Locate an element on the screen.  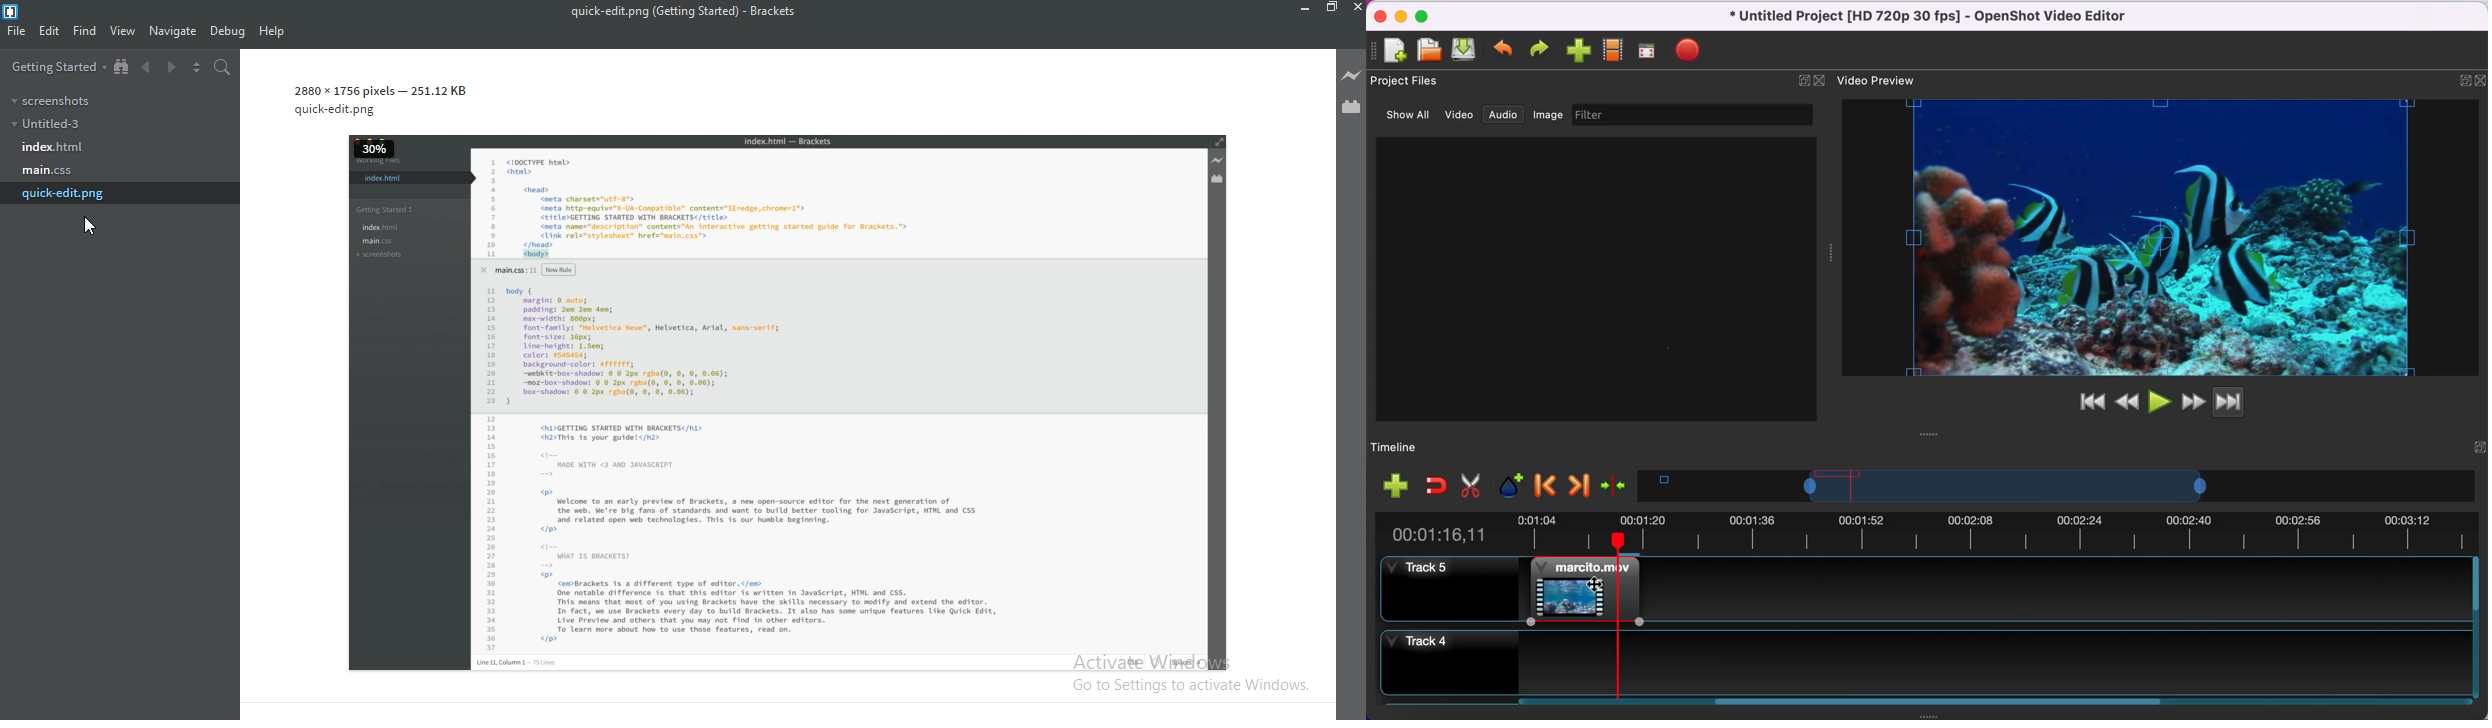
export file is located at coordinates (1691, 47).